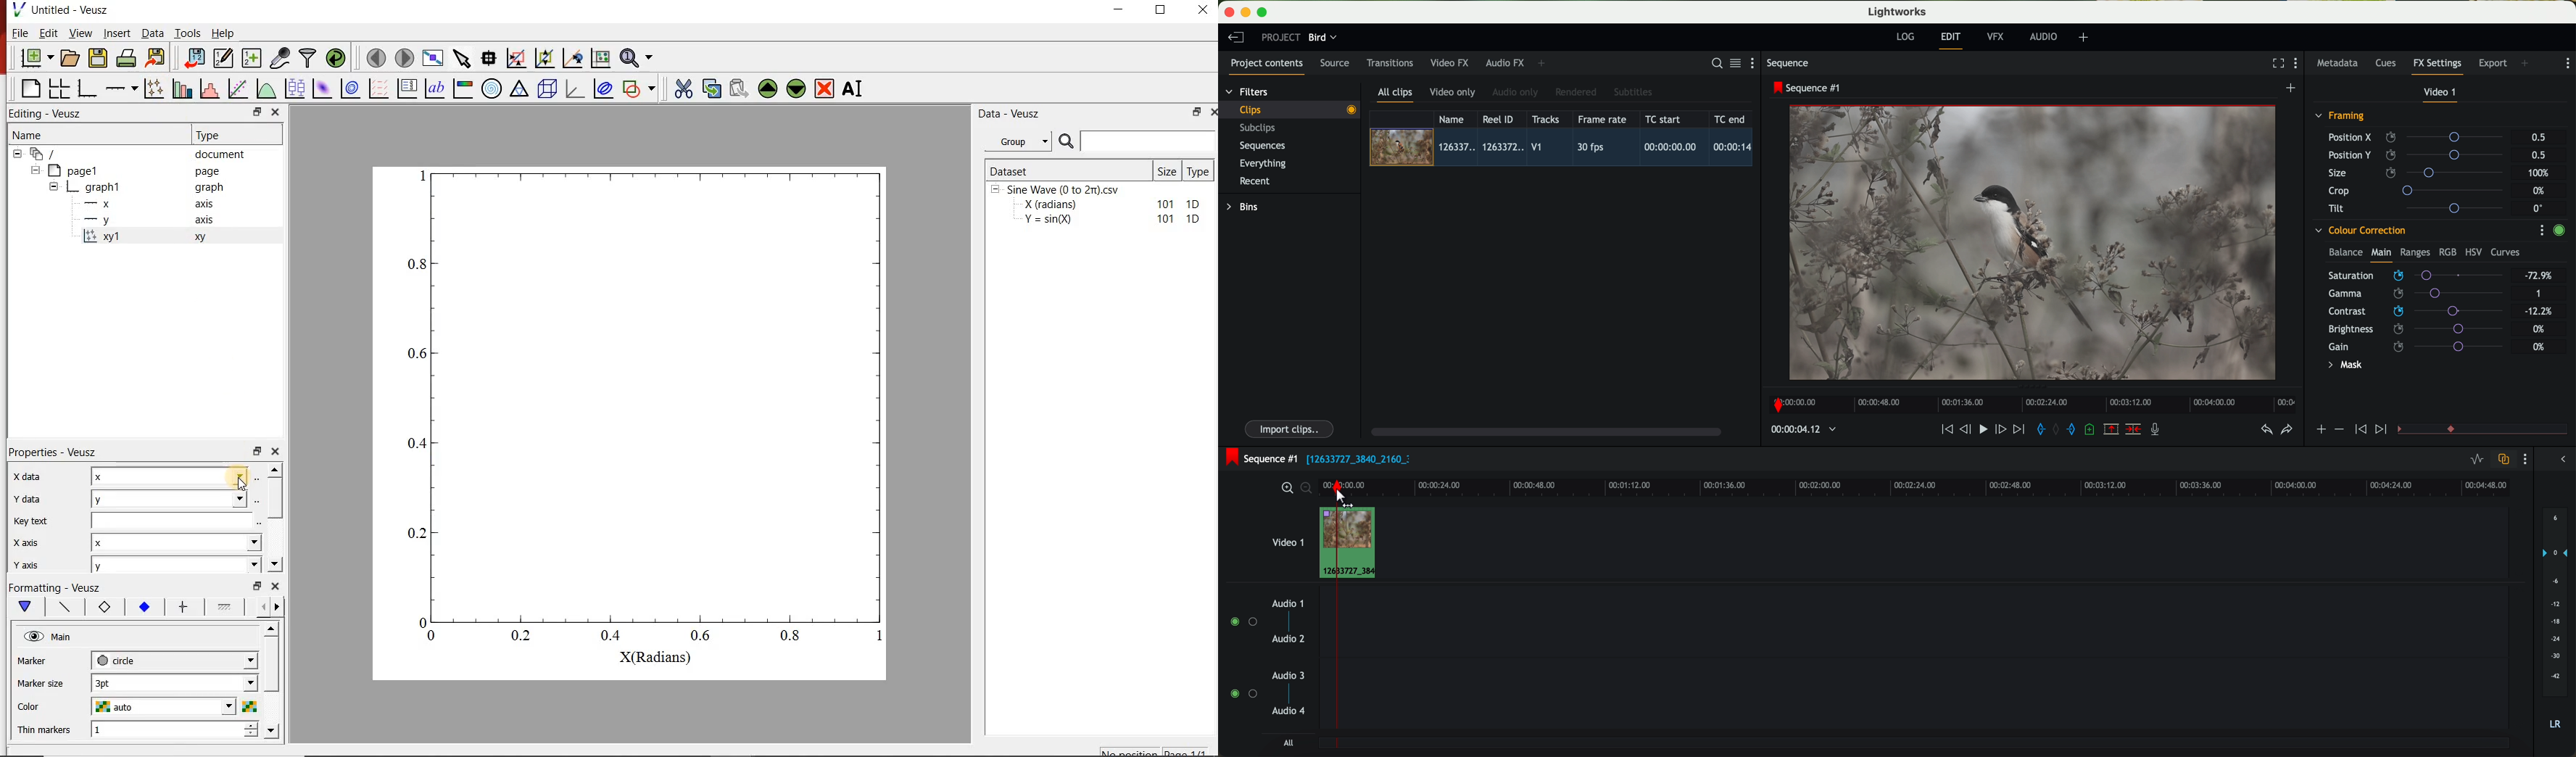 The height and width of the screenshot is (784, 2576). What do you see at coordinates (102, 607) in the screenshot?
I see `xy` at bounding box center [102, 607].